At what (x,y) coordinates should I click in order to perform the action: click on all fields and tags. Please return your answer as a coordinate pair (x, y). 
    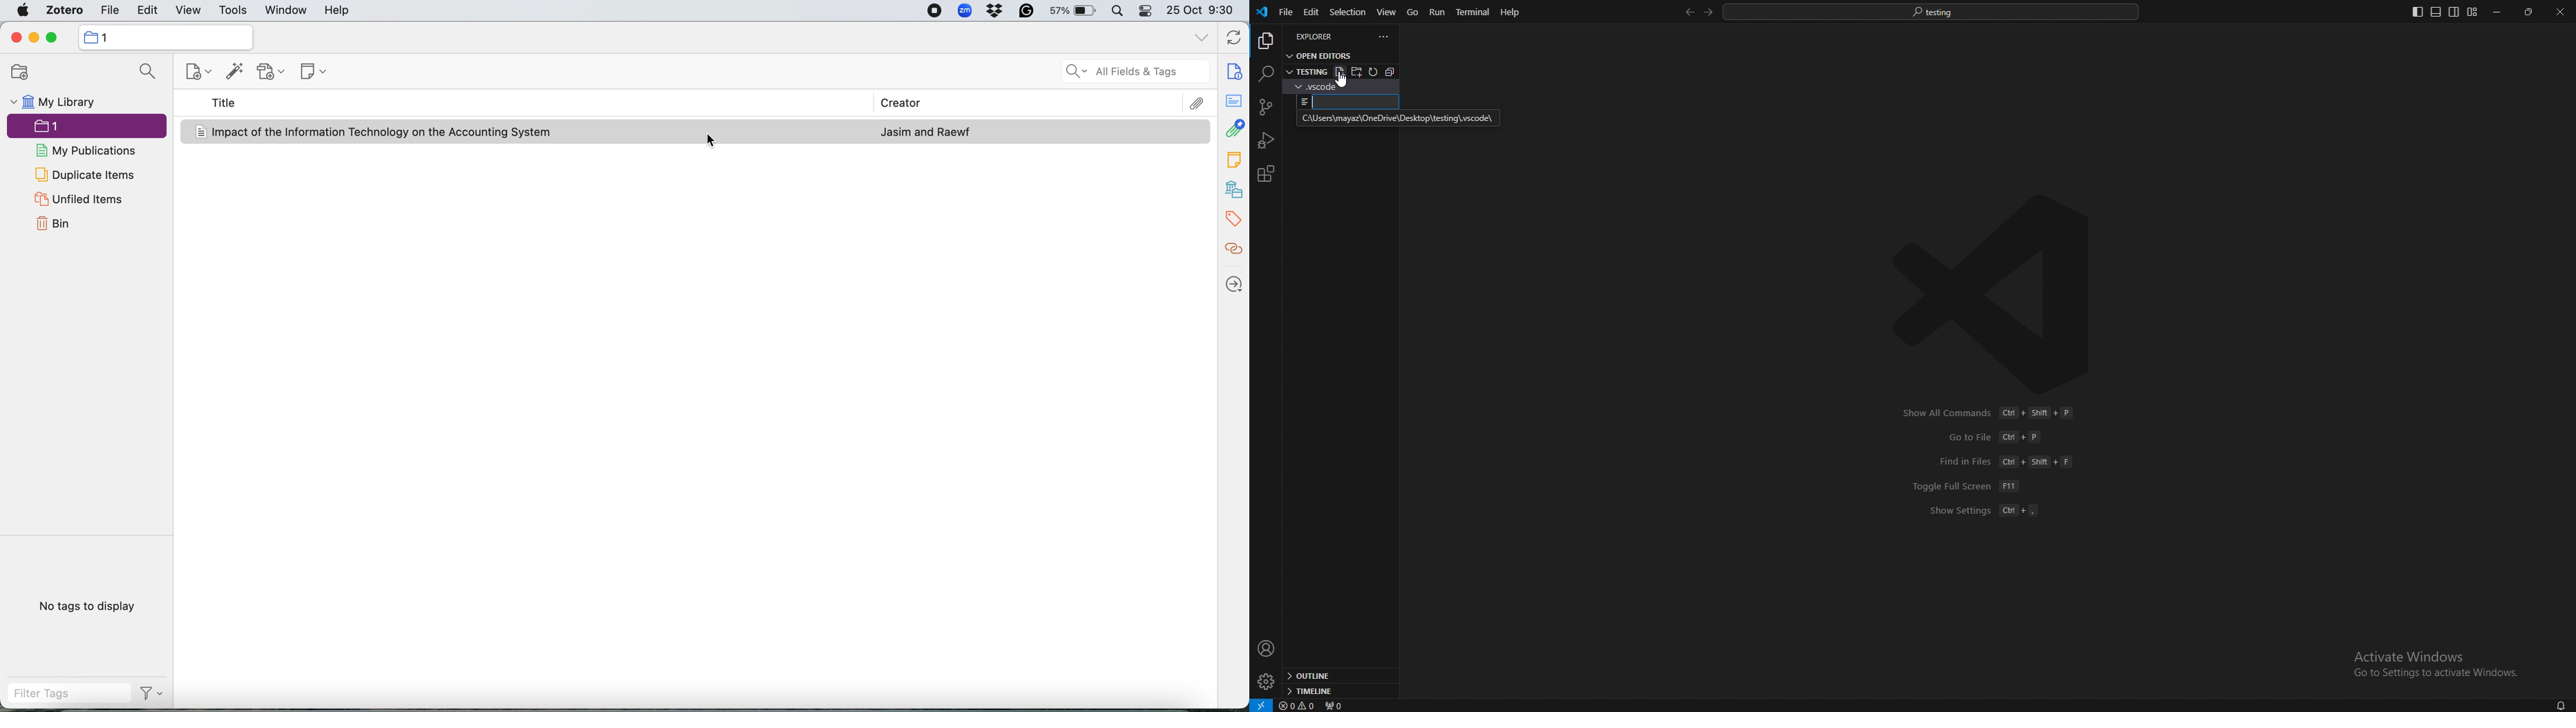
    Looking at the image, I should click on (1116, 73).